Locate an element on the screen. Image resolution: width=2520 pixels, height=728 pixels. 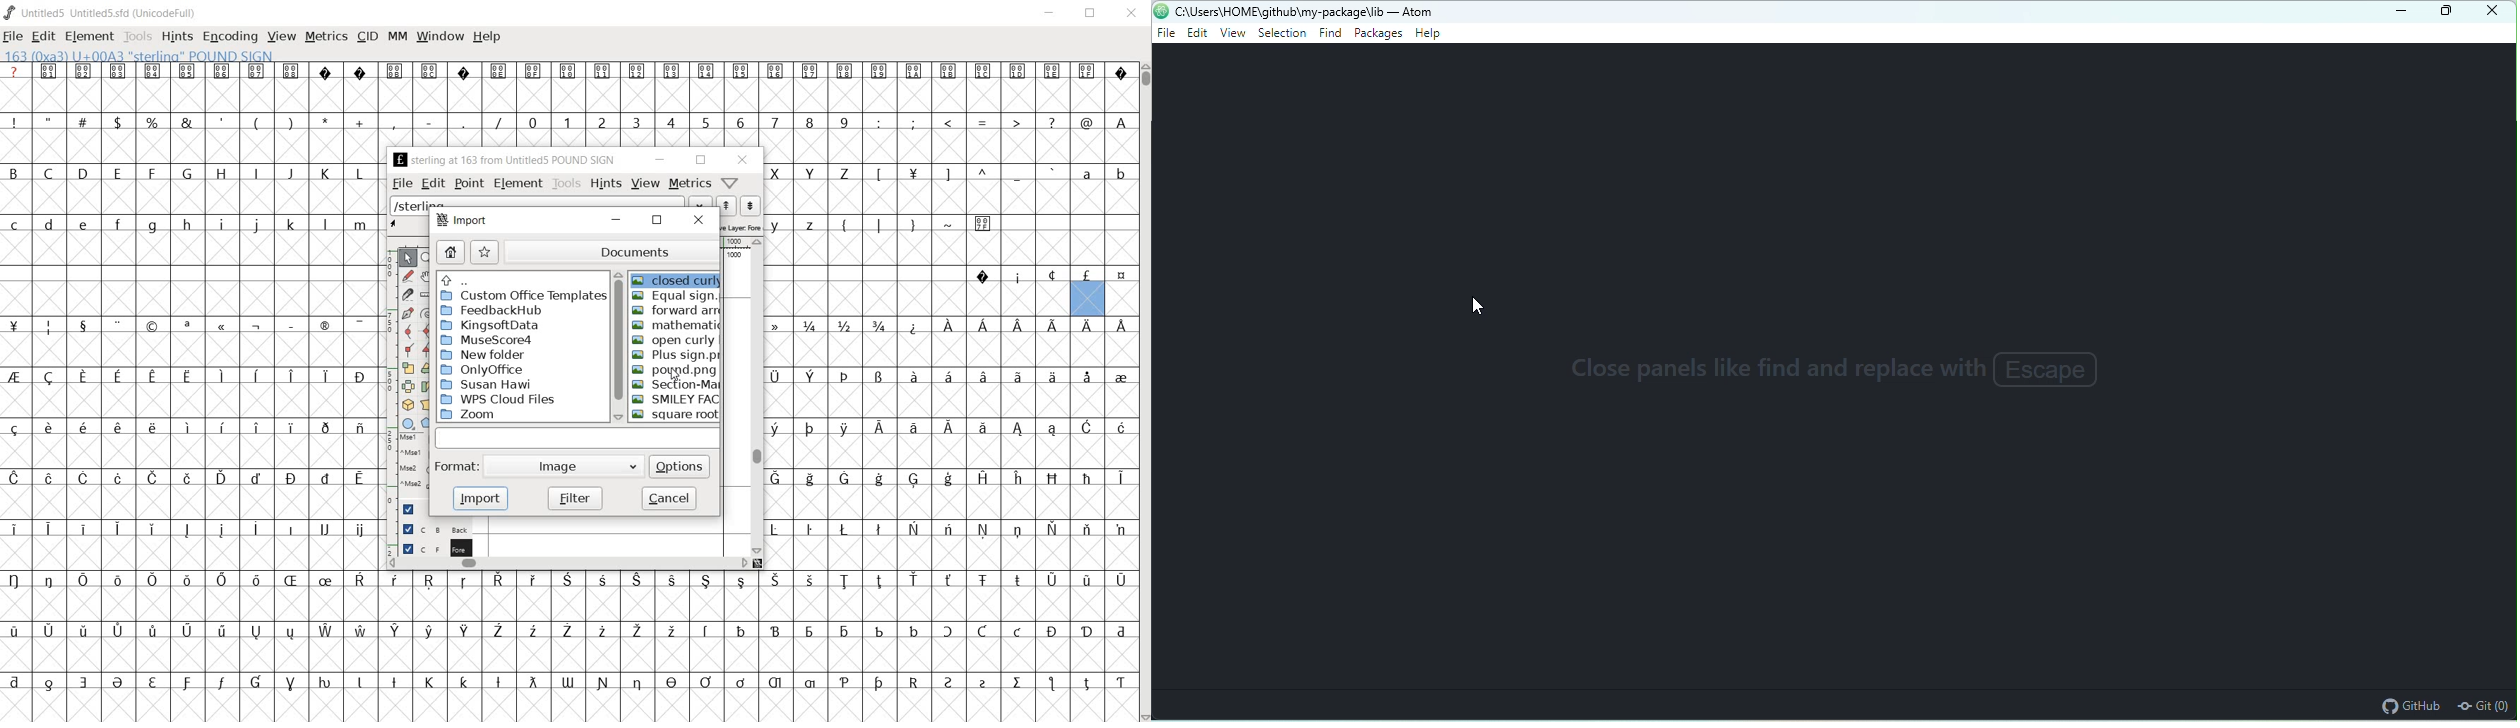
Symbol is located at coordinates (810, 529).